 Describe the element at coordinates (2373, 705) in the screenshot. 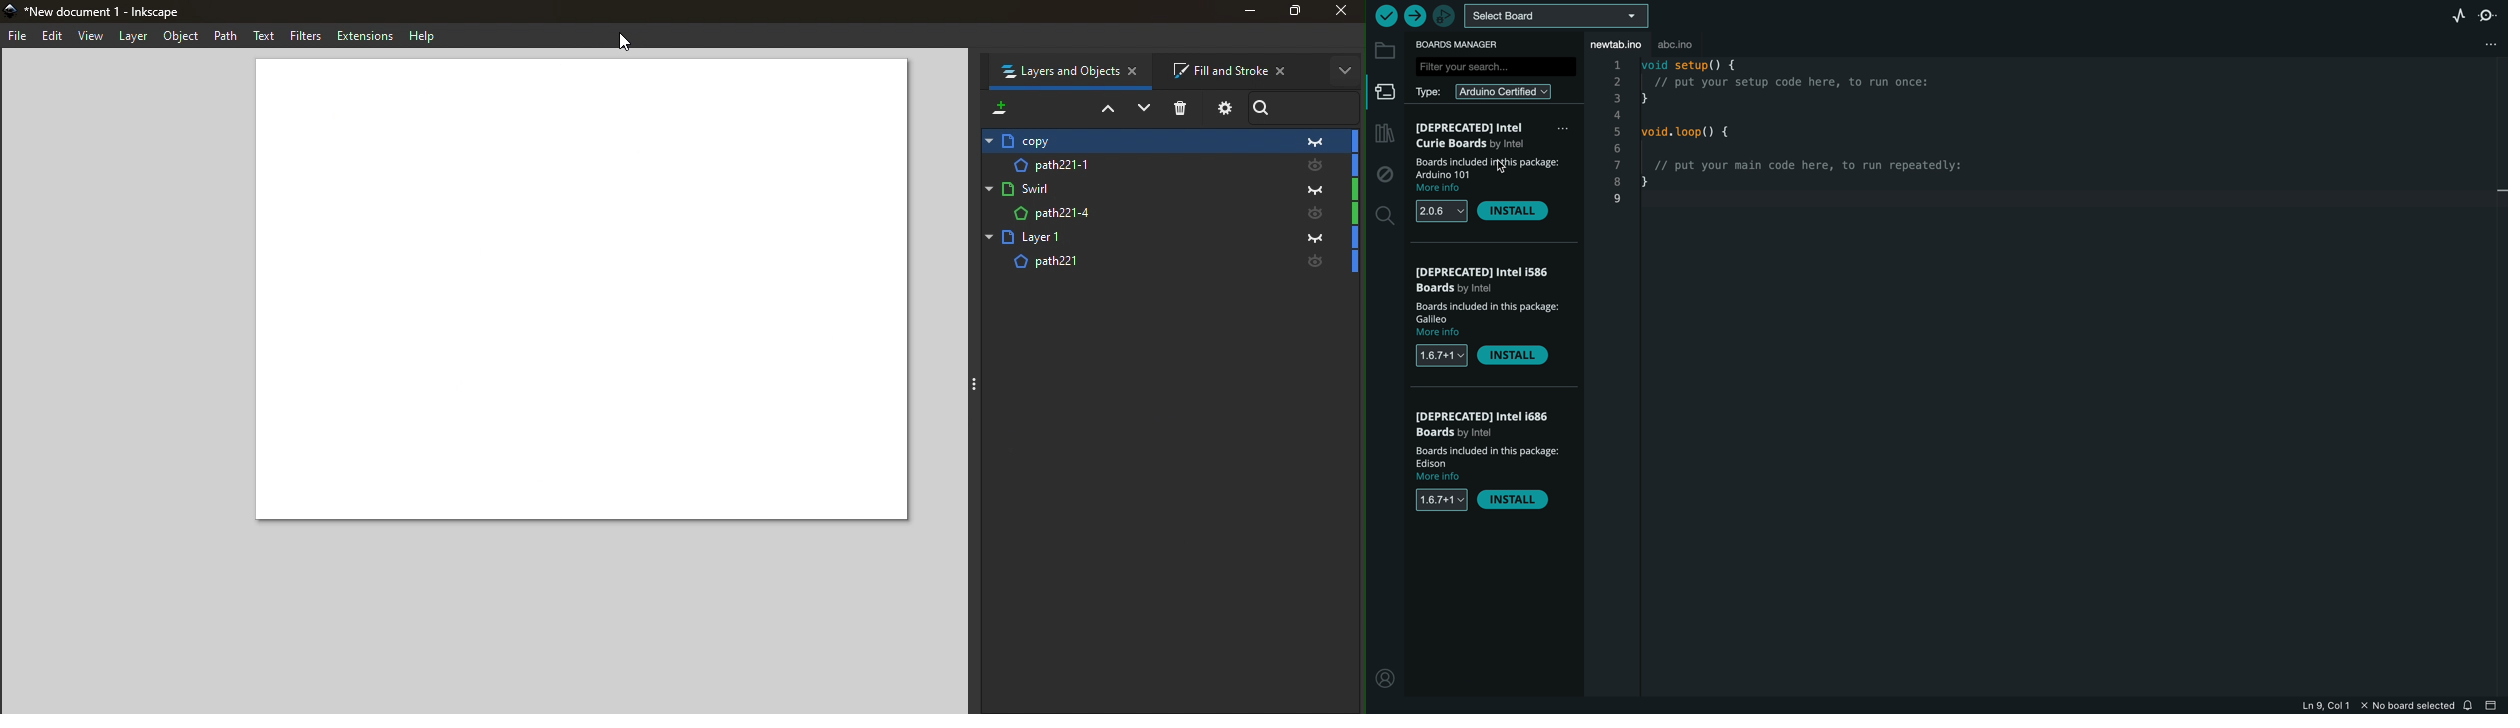

I see `file information` at that location.